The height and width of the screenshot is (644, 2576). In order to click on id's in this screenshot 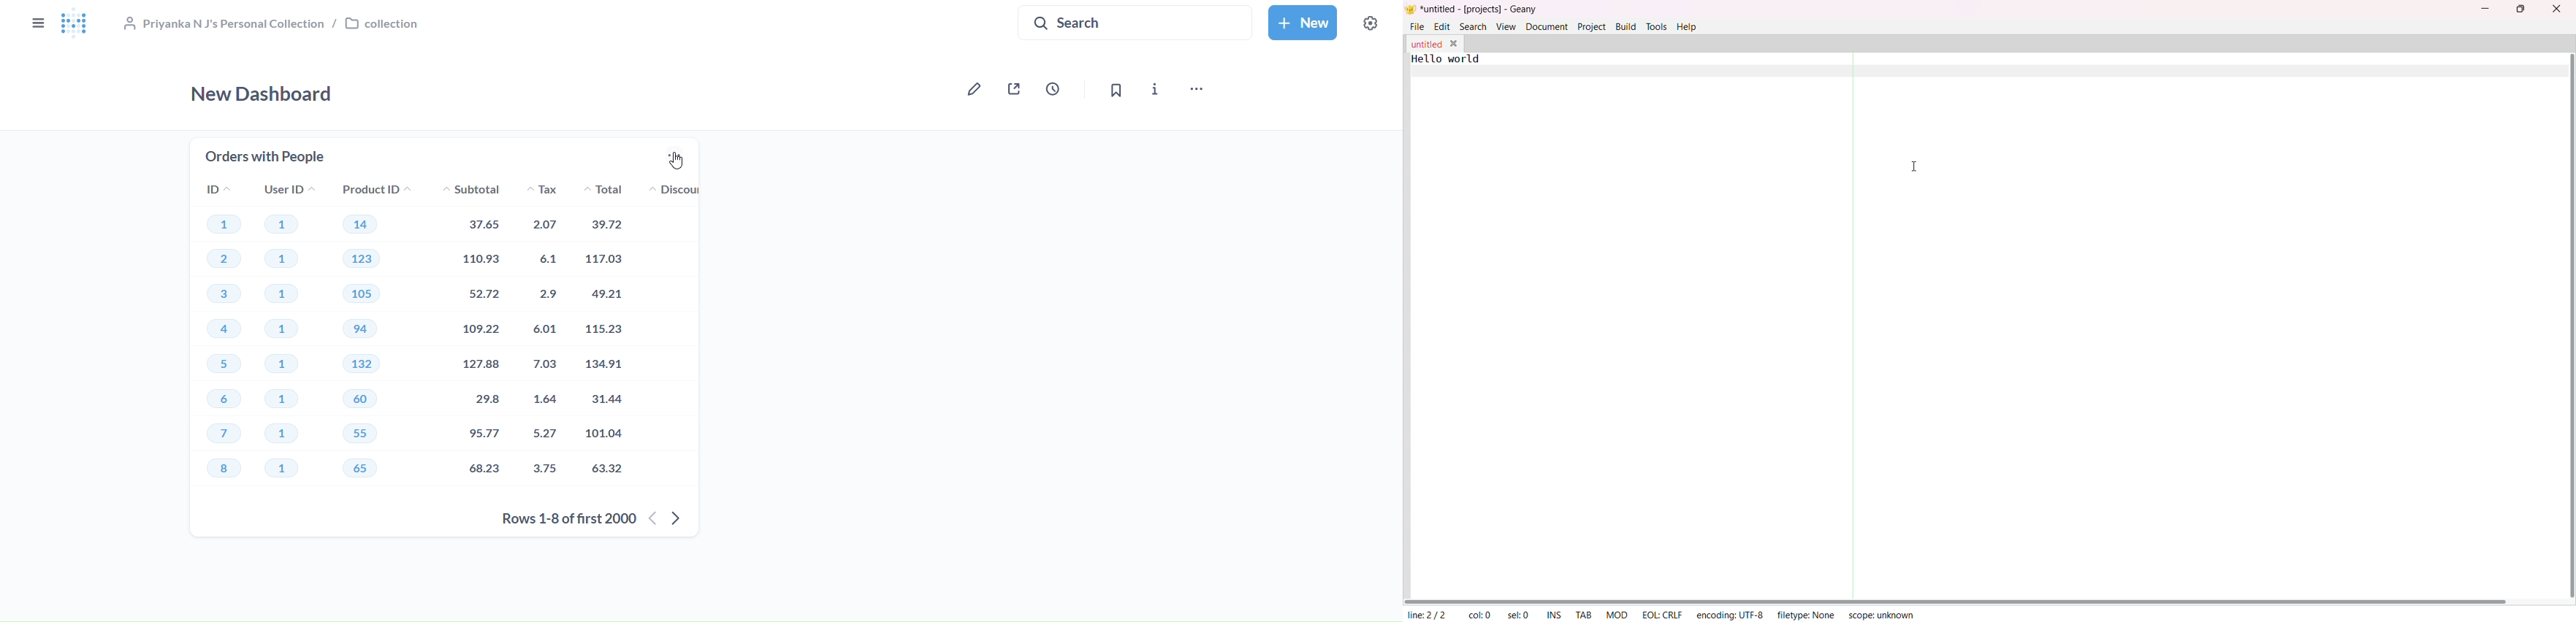, I will do `click(221, 339)`.